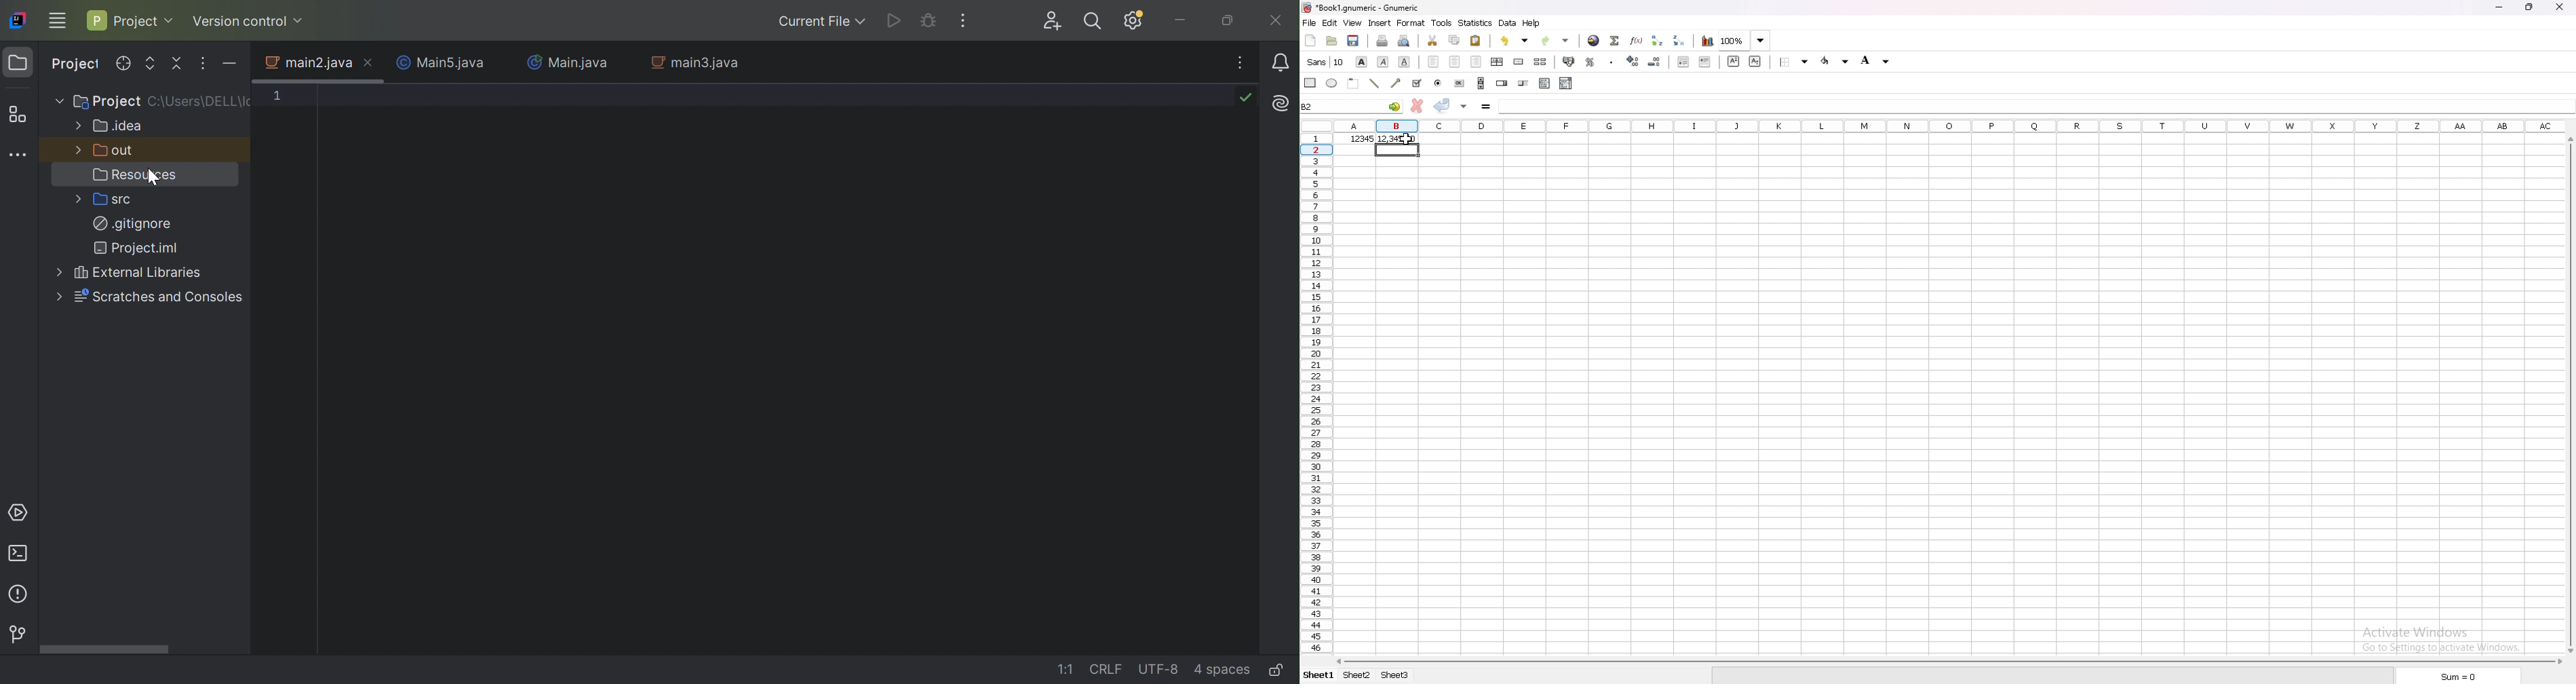 This screenshot has height=700, width=2576. I want to click on view, so click(1353, 23).